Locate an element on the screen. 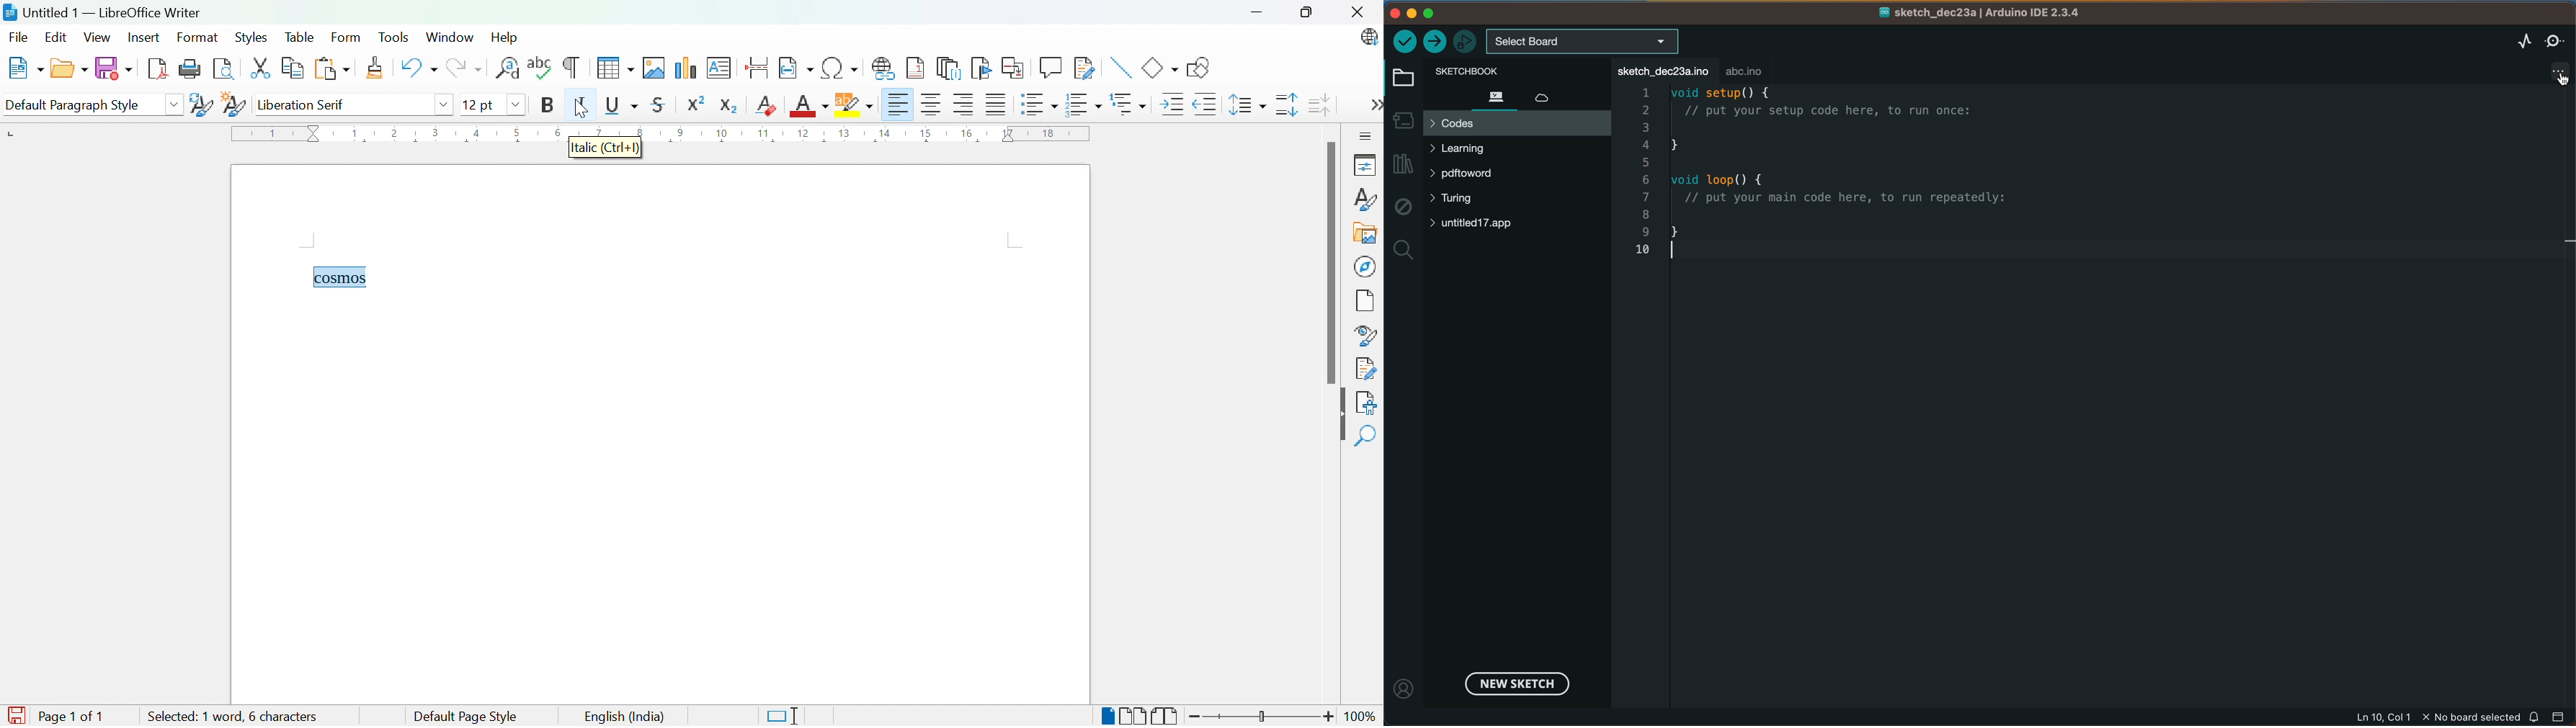 The image size is (2576, 728). Paste is located at coordinates (331, 67).